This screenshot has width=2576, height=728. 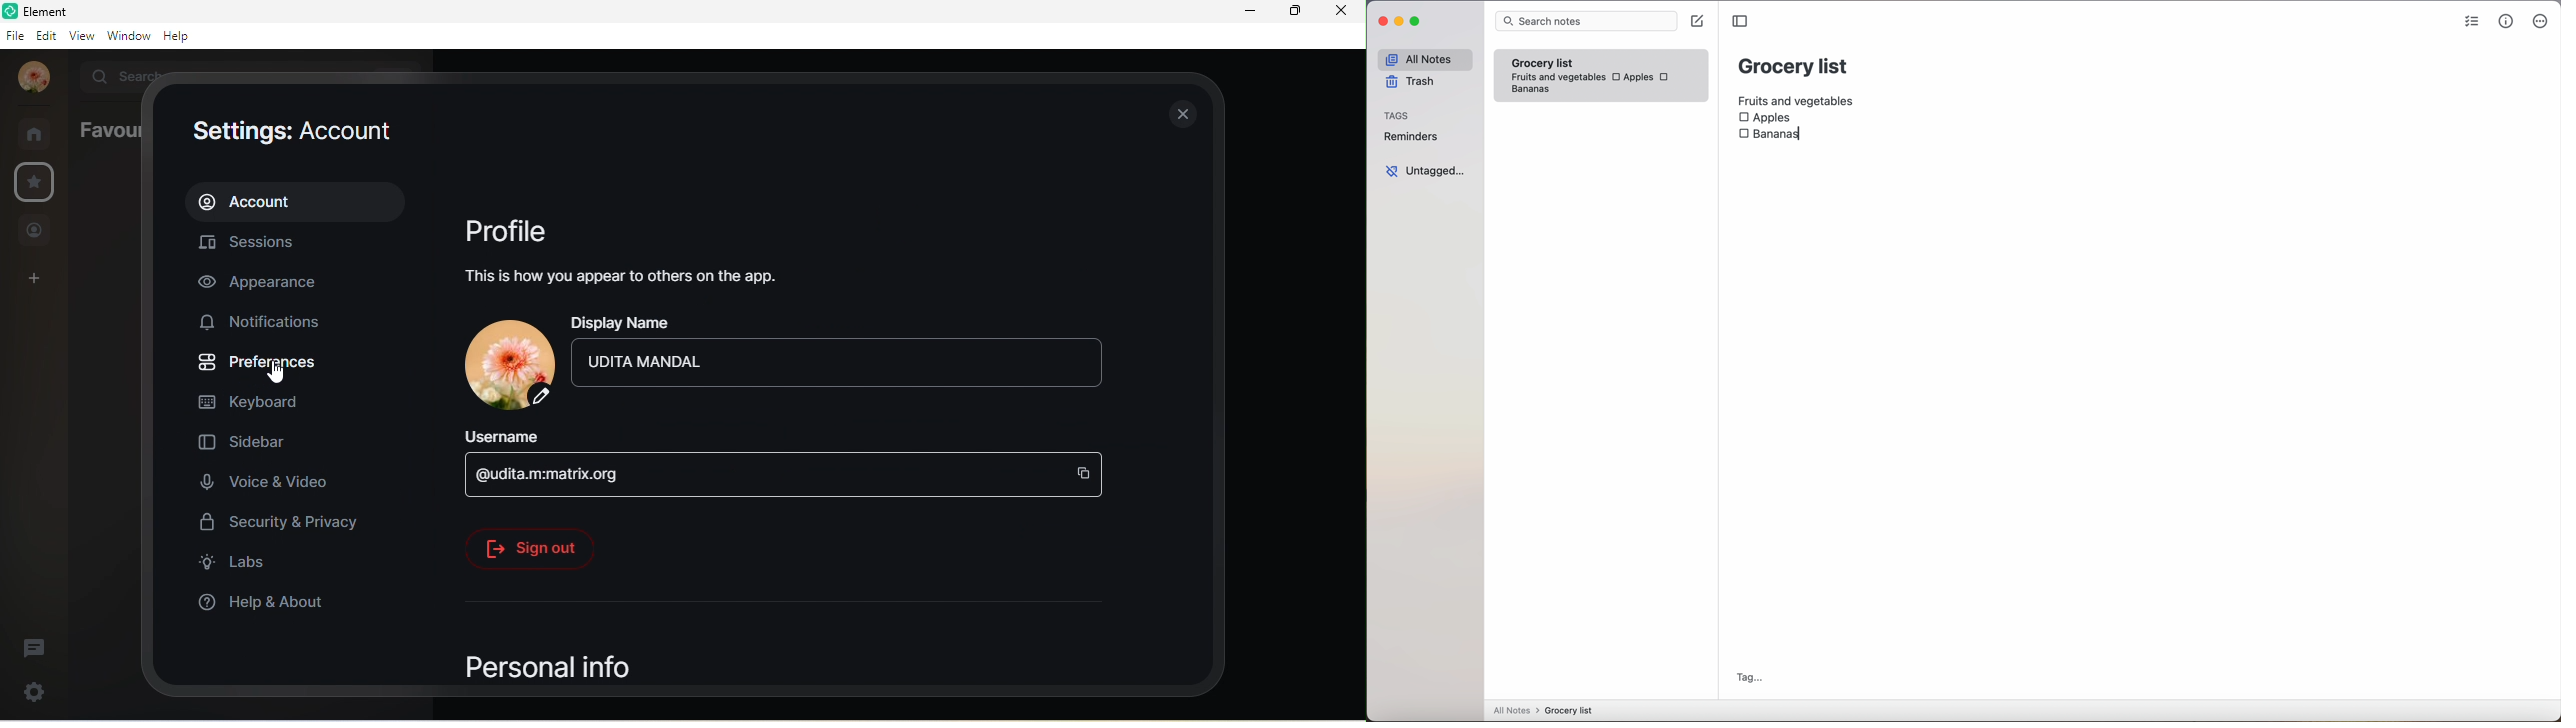 What do you see at coordinates (1180, 116) in the screenshot?
I see `close` at bounding box center [1180, 116].